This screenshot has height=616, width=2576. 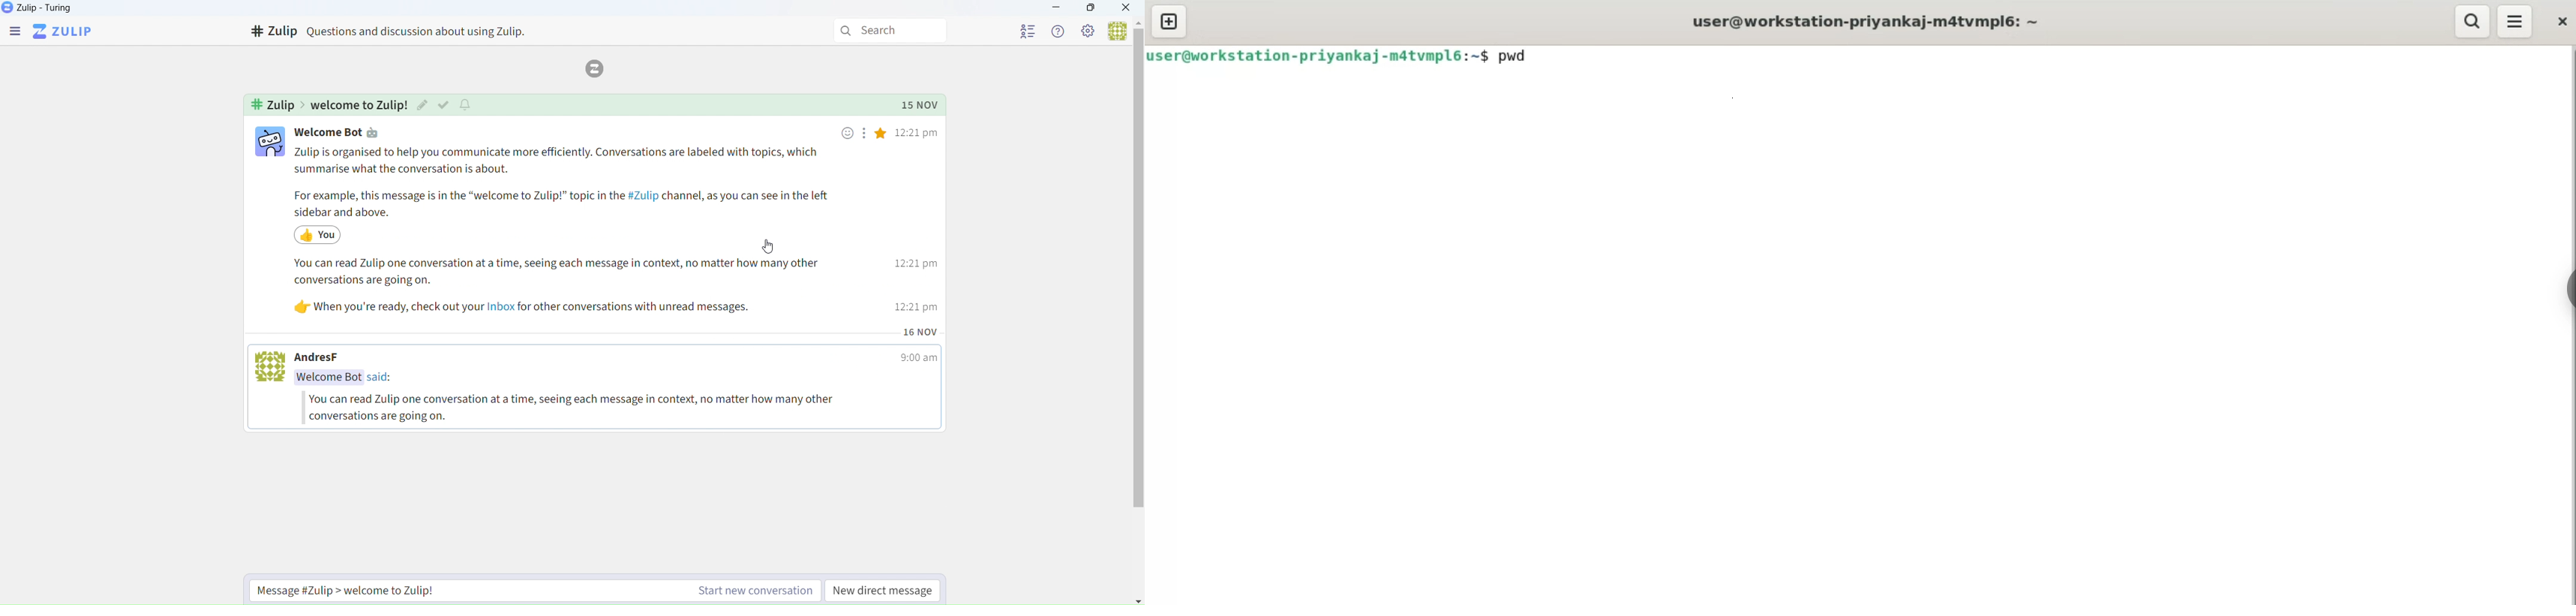 What do you see at coordinates (330, 134) in the screenshot?
I see `Welcome Bot` at bounding box center [330, 134].